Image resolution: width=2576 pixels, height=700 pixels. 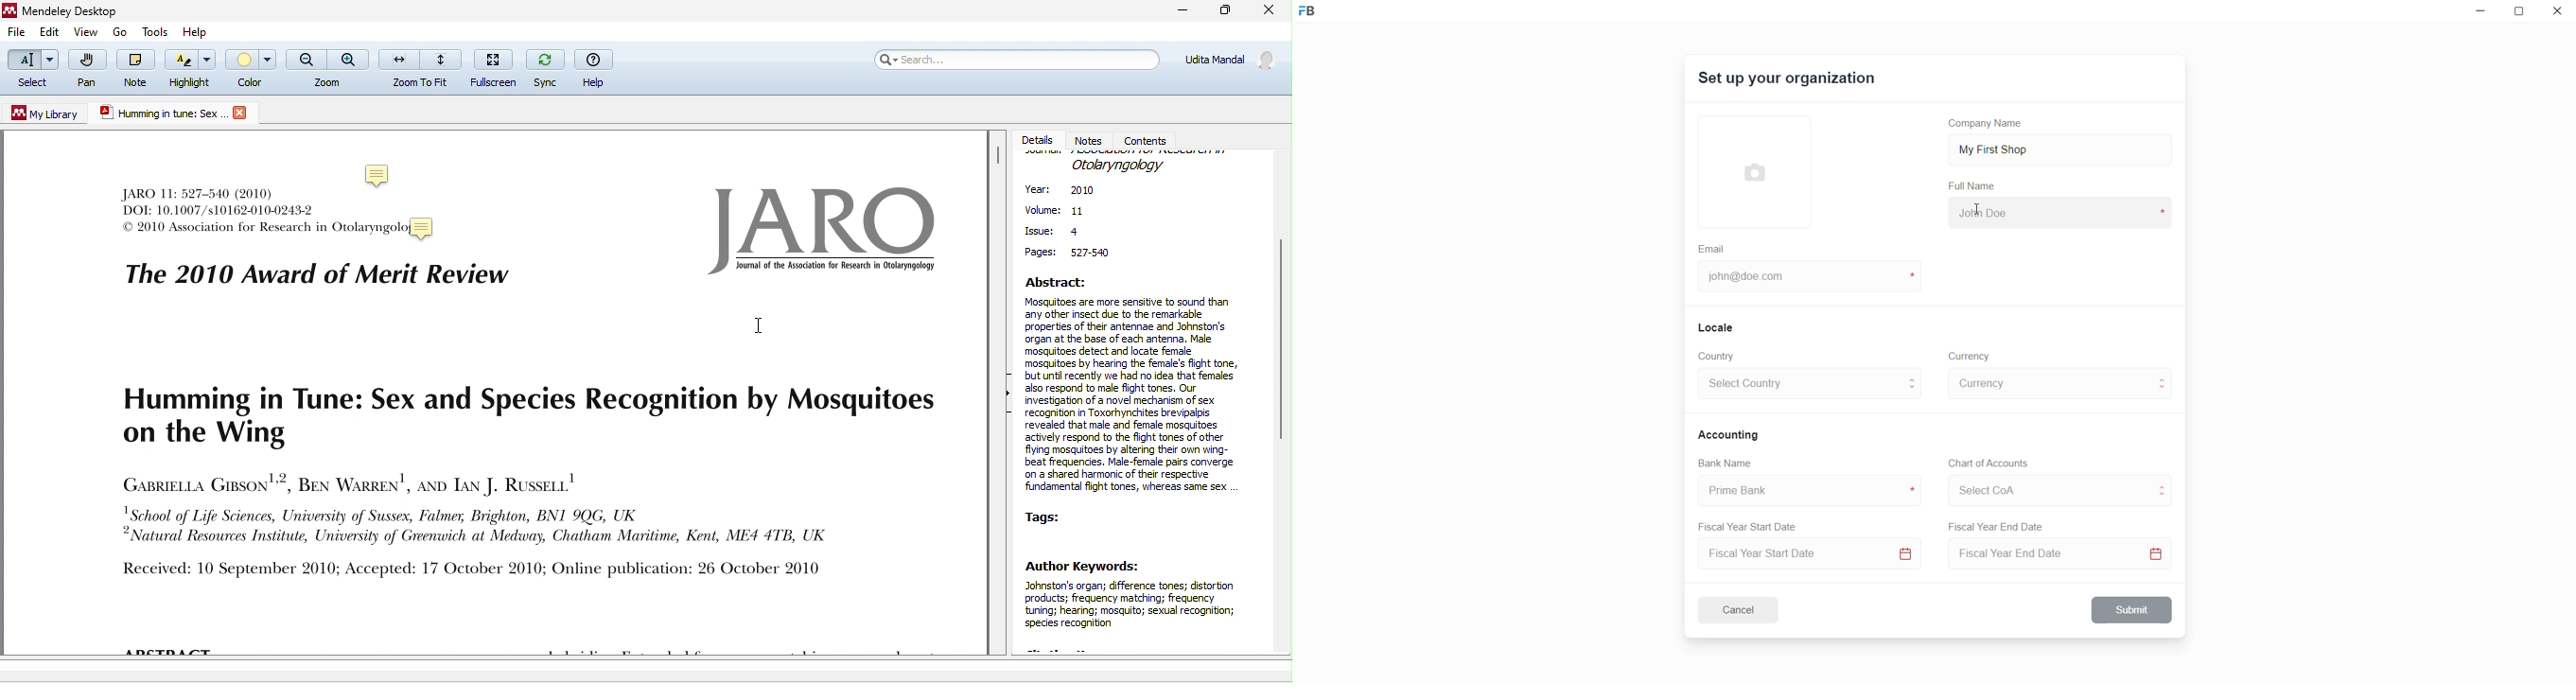 What do you see at coordinates (997, 159) in the screenshot?
I see `vertical scroll bar` at bounding box center [997, 159].